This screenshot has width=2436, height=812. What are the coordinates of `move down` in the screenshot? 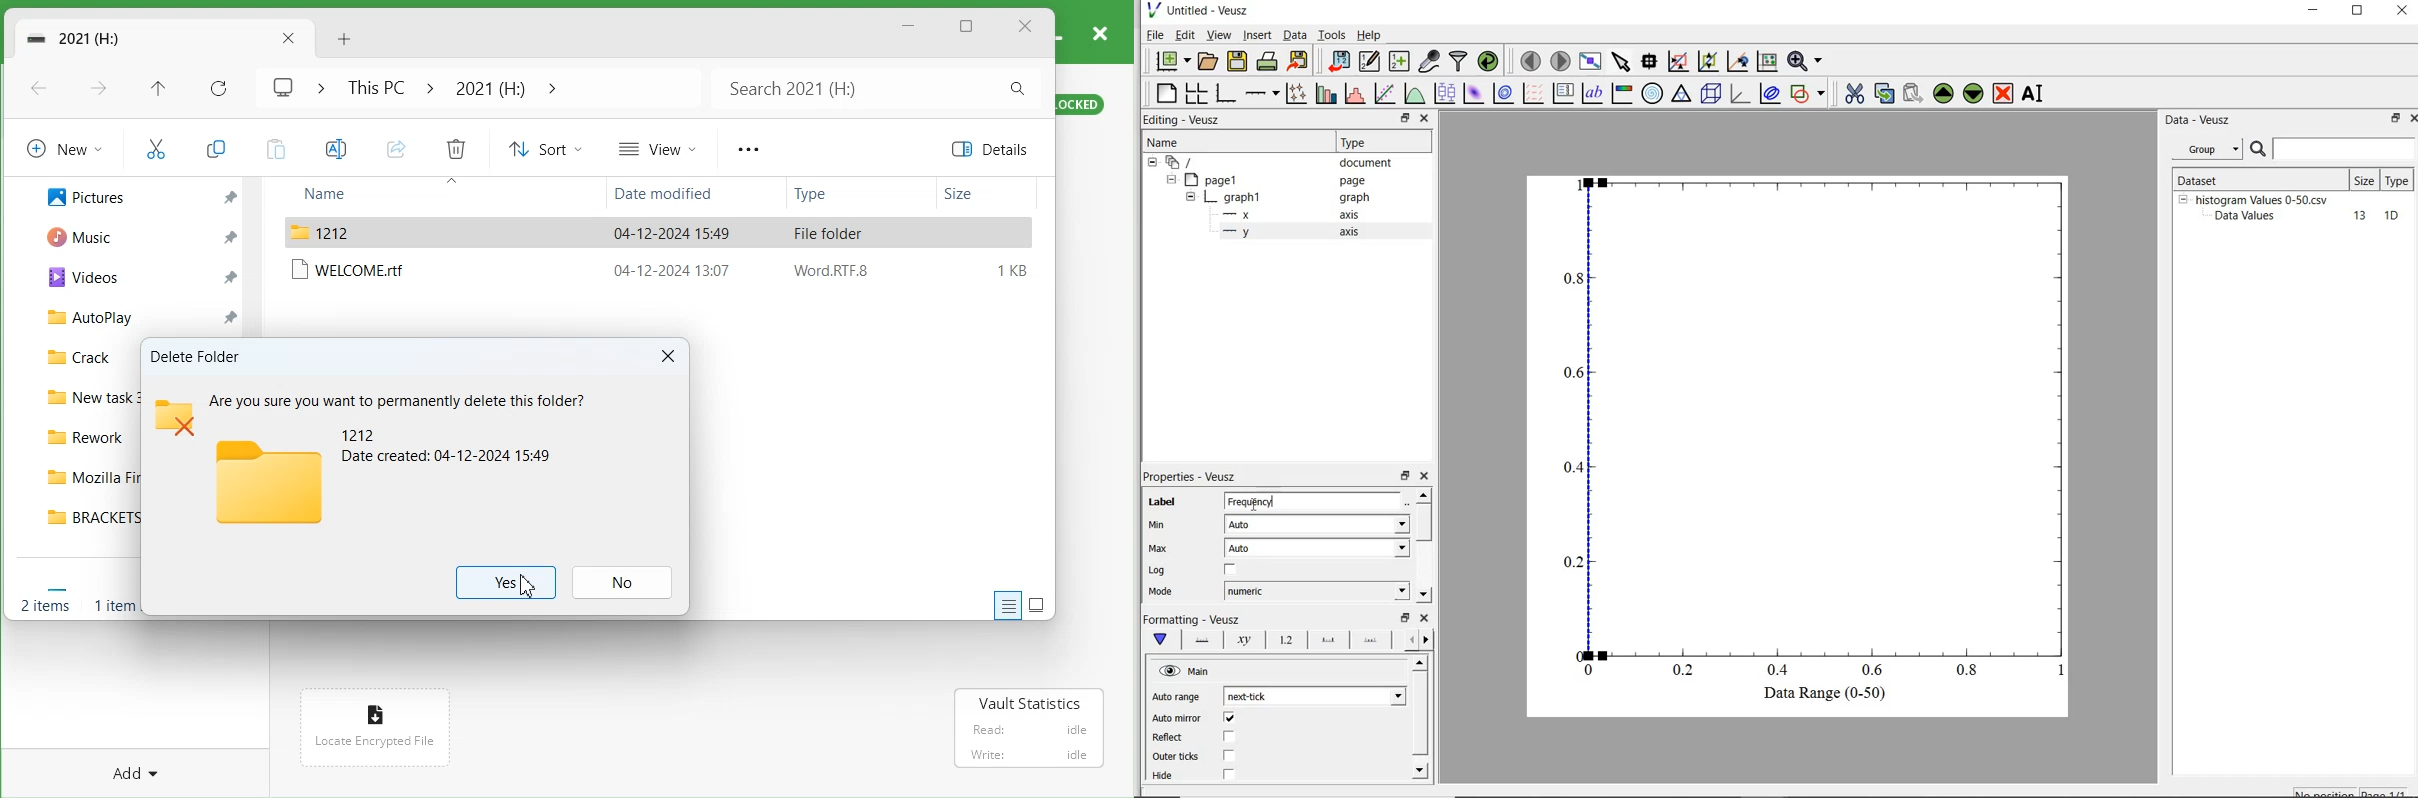 It's located at (1421, 770).